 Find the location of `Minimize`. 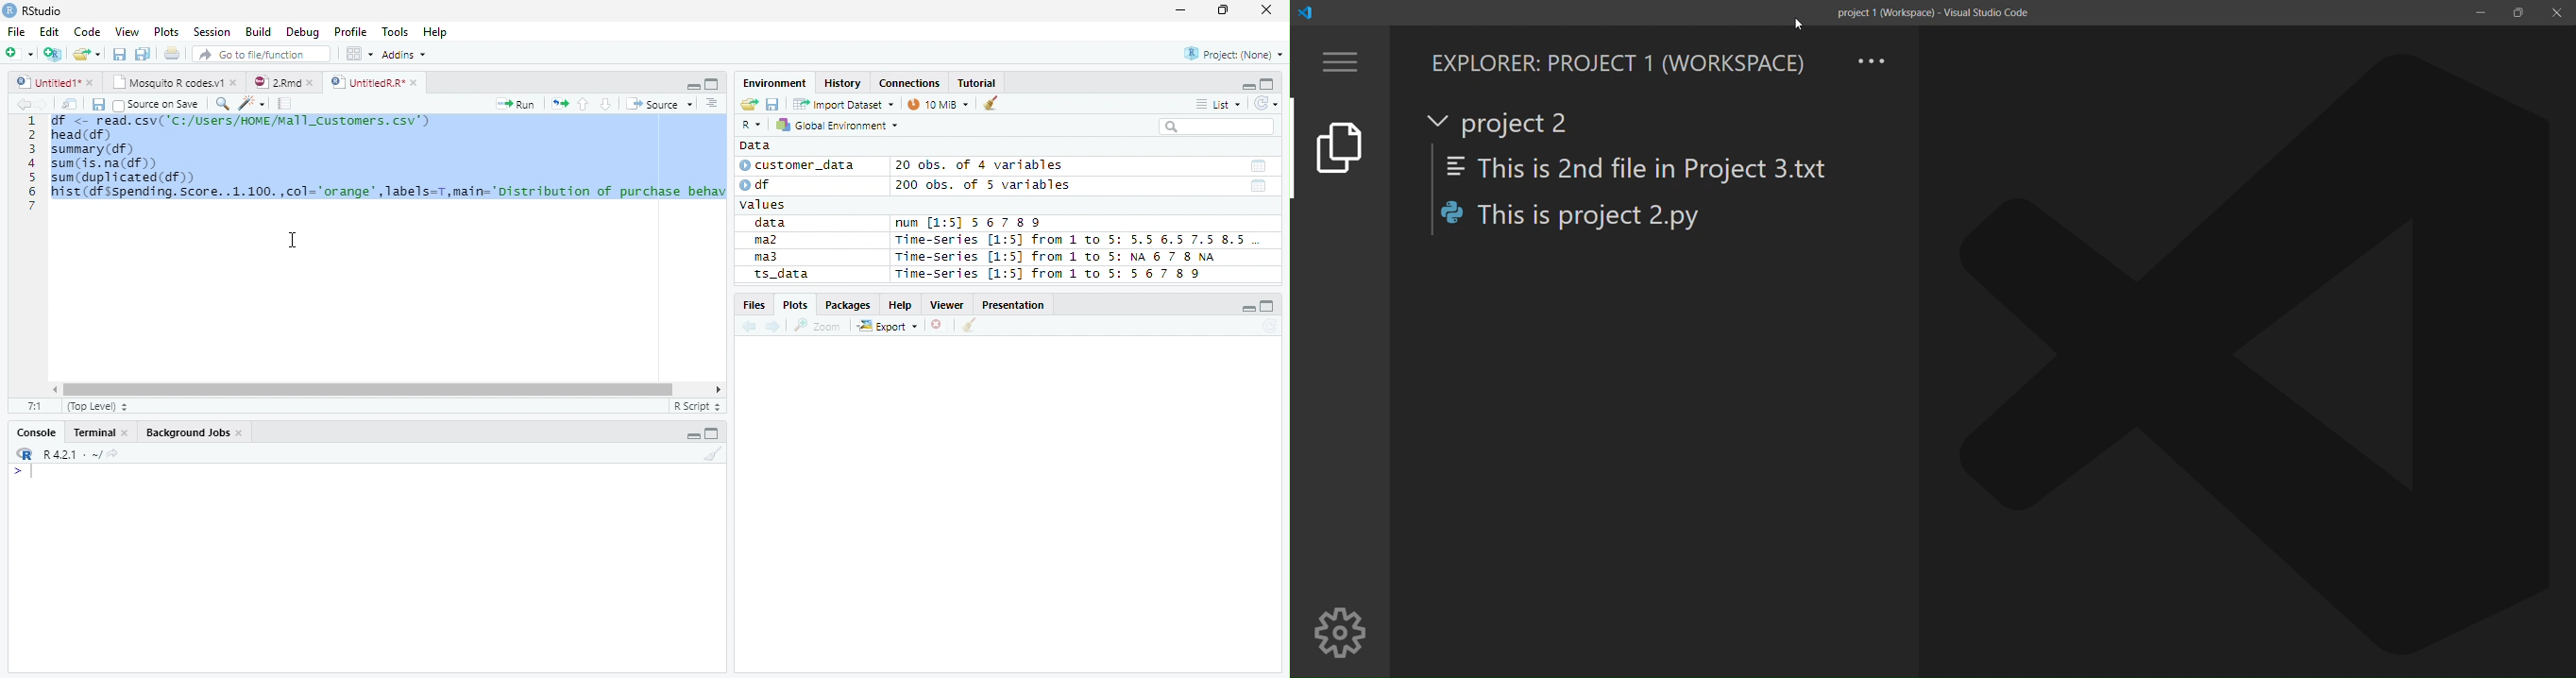

Minimize is located at coordinates (694, 433).